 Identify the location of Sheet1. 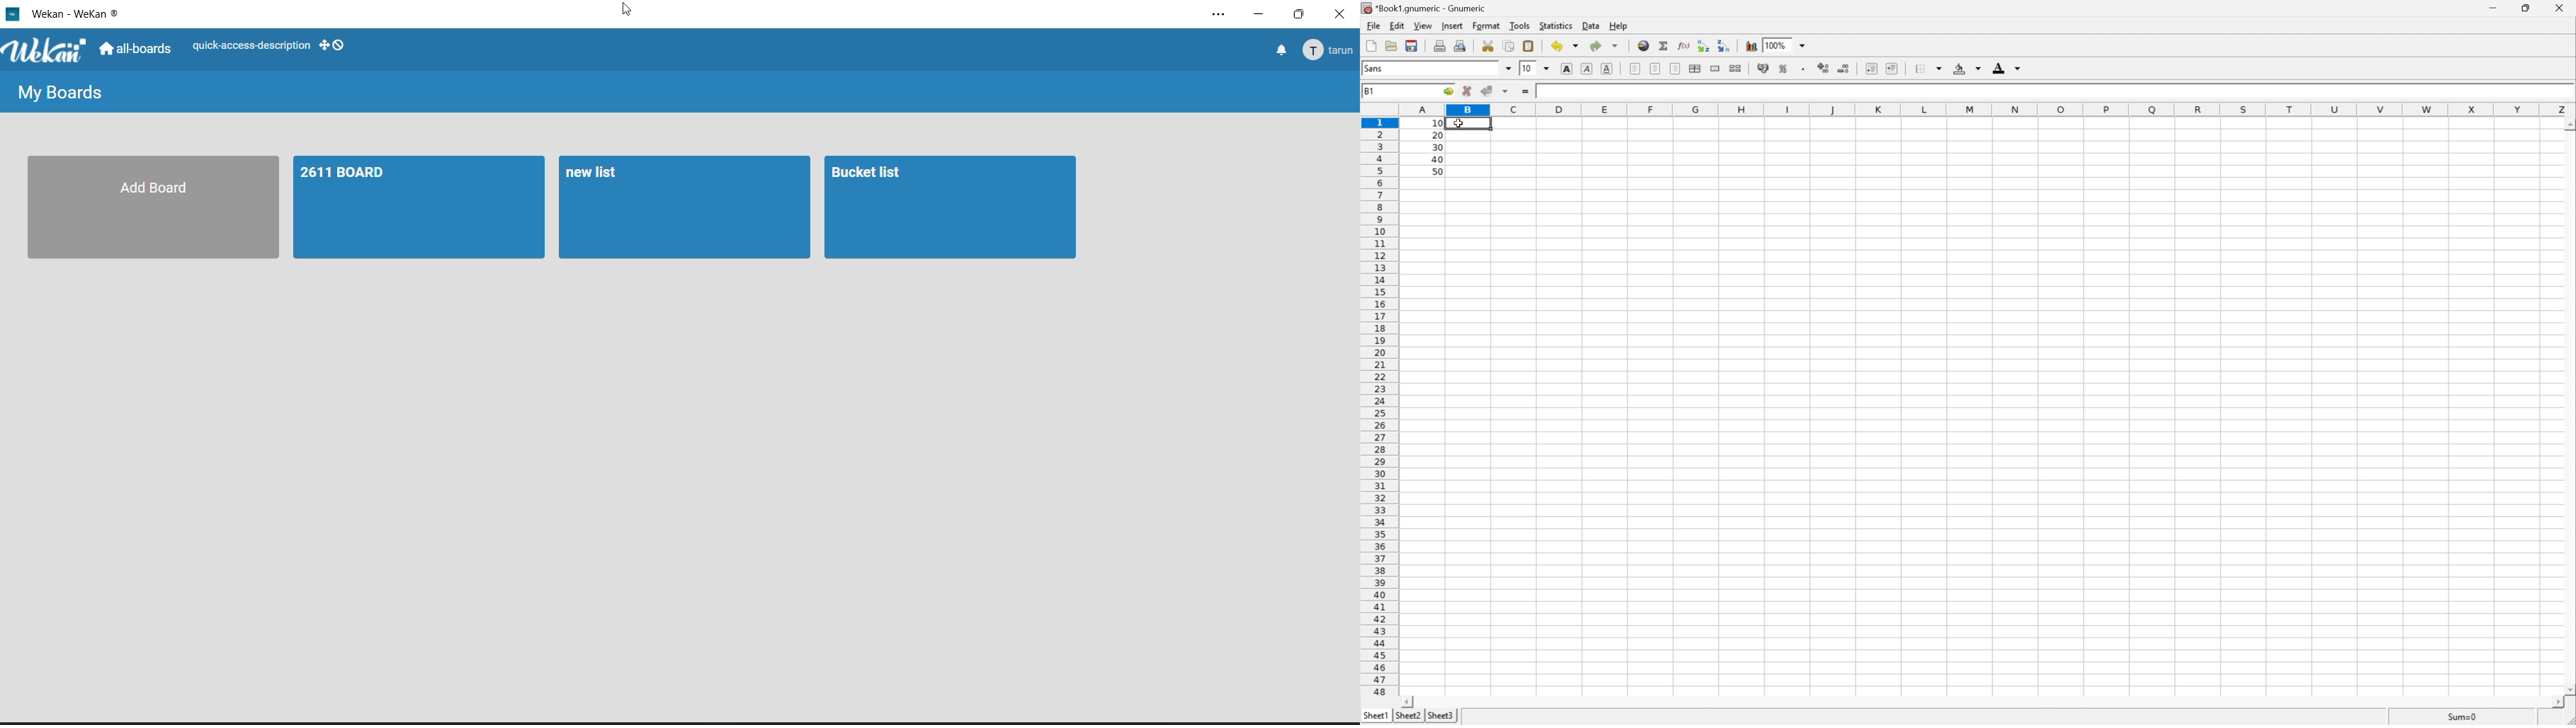
(1375, 717).